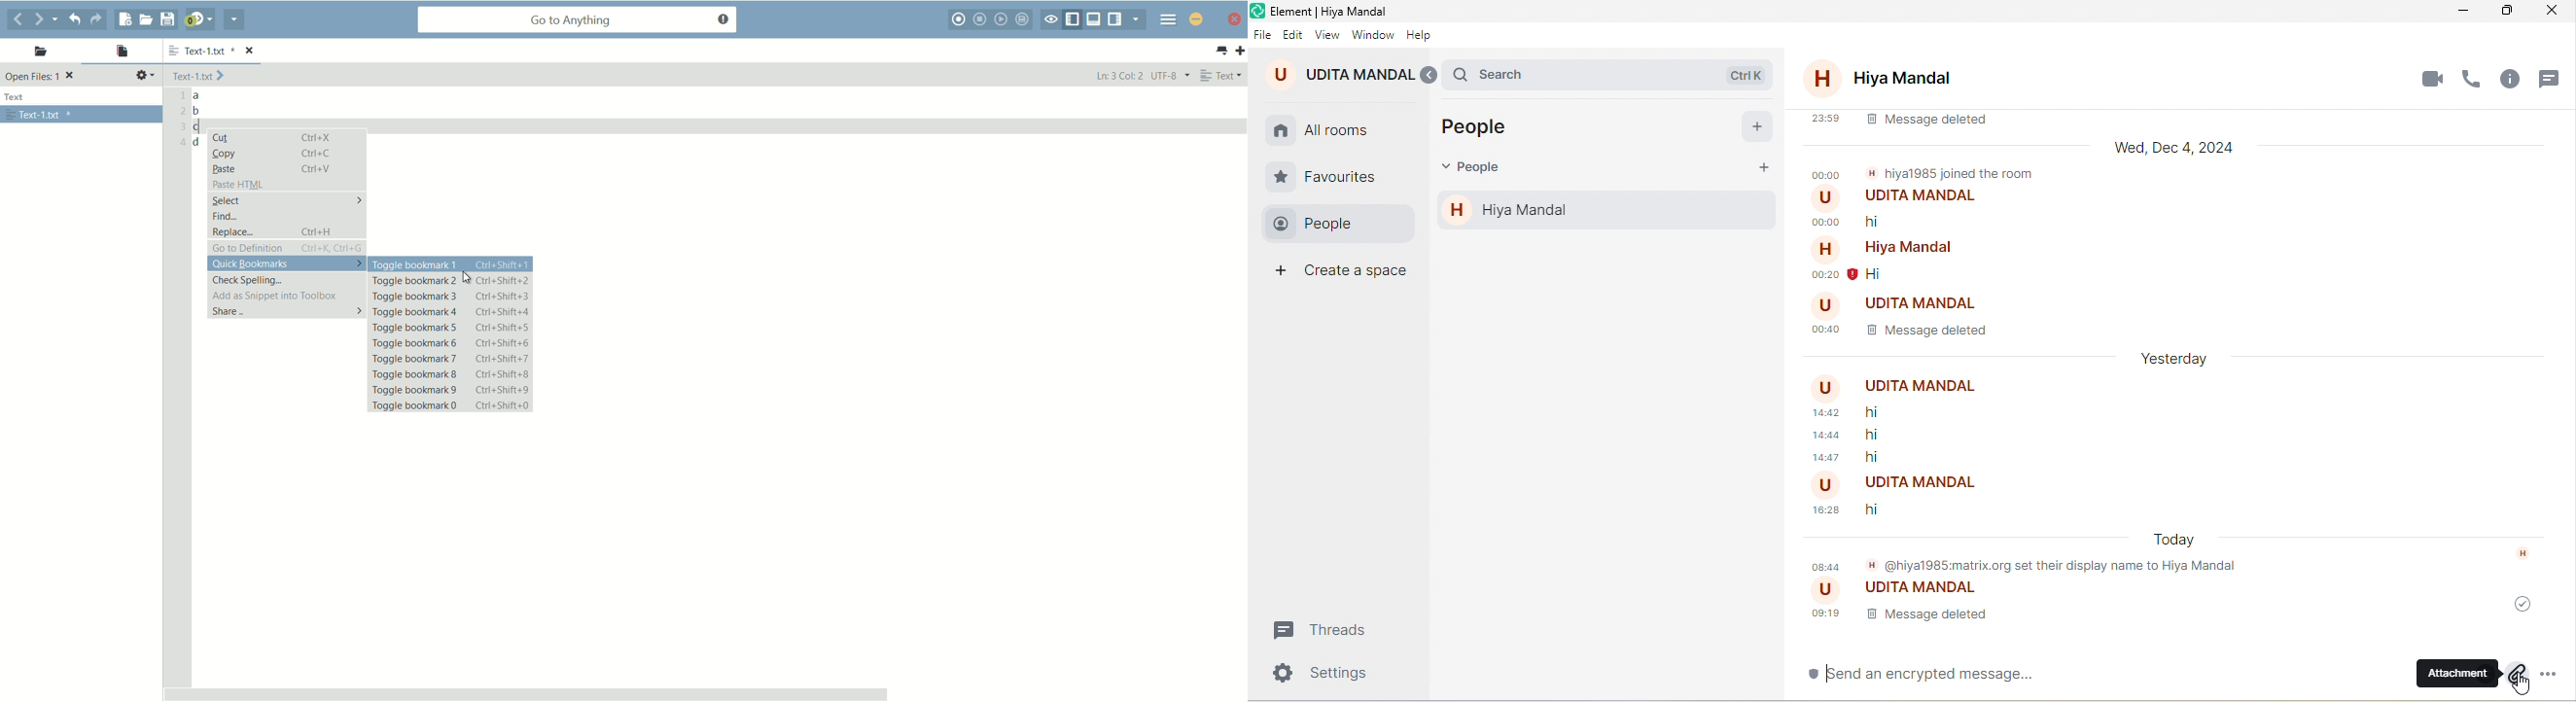 The height and width of the screenshot is (728, 2576). Describe the element at coordinates (1973, 173) in the screenshot. I see `text` at that location.